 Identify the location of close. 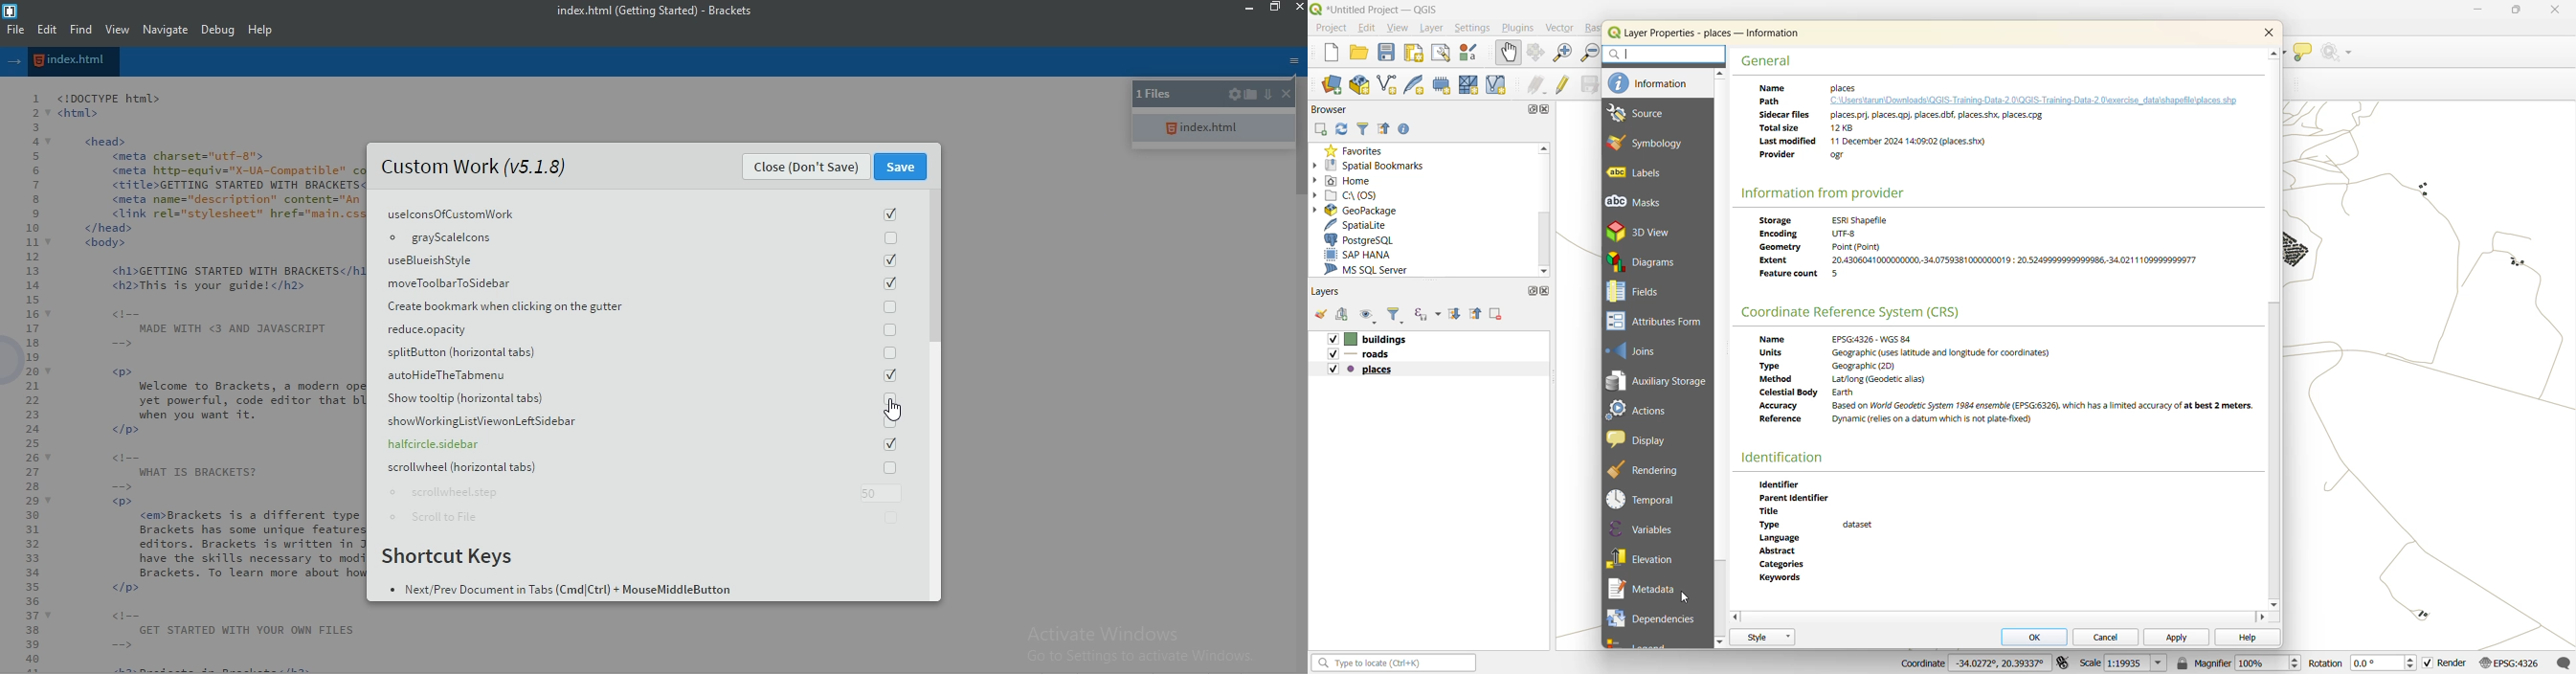
(1299, 7).